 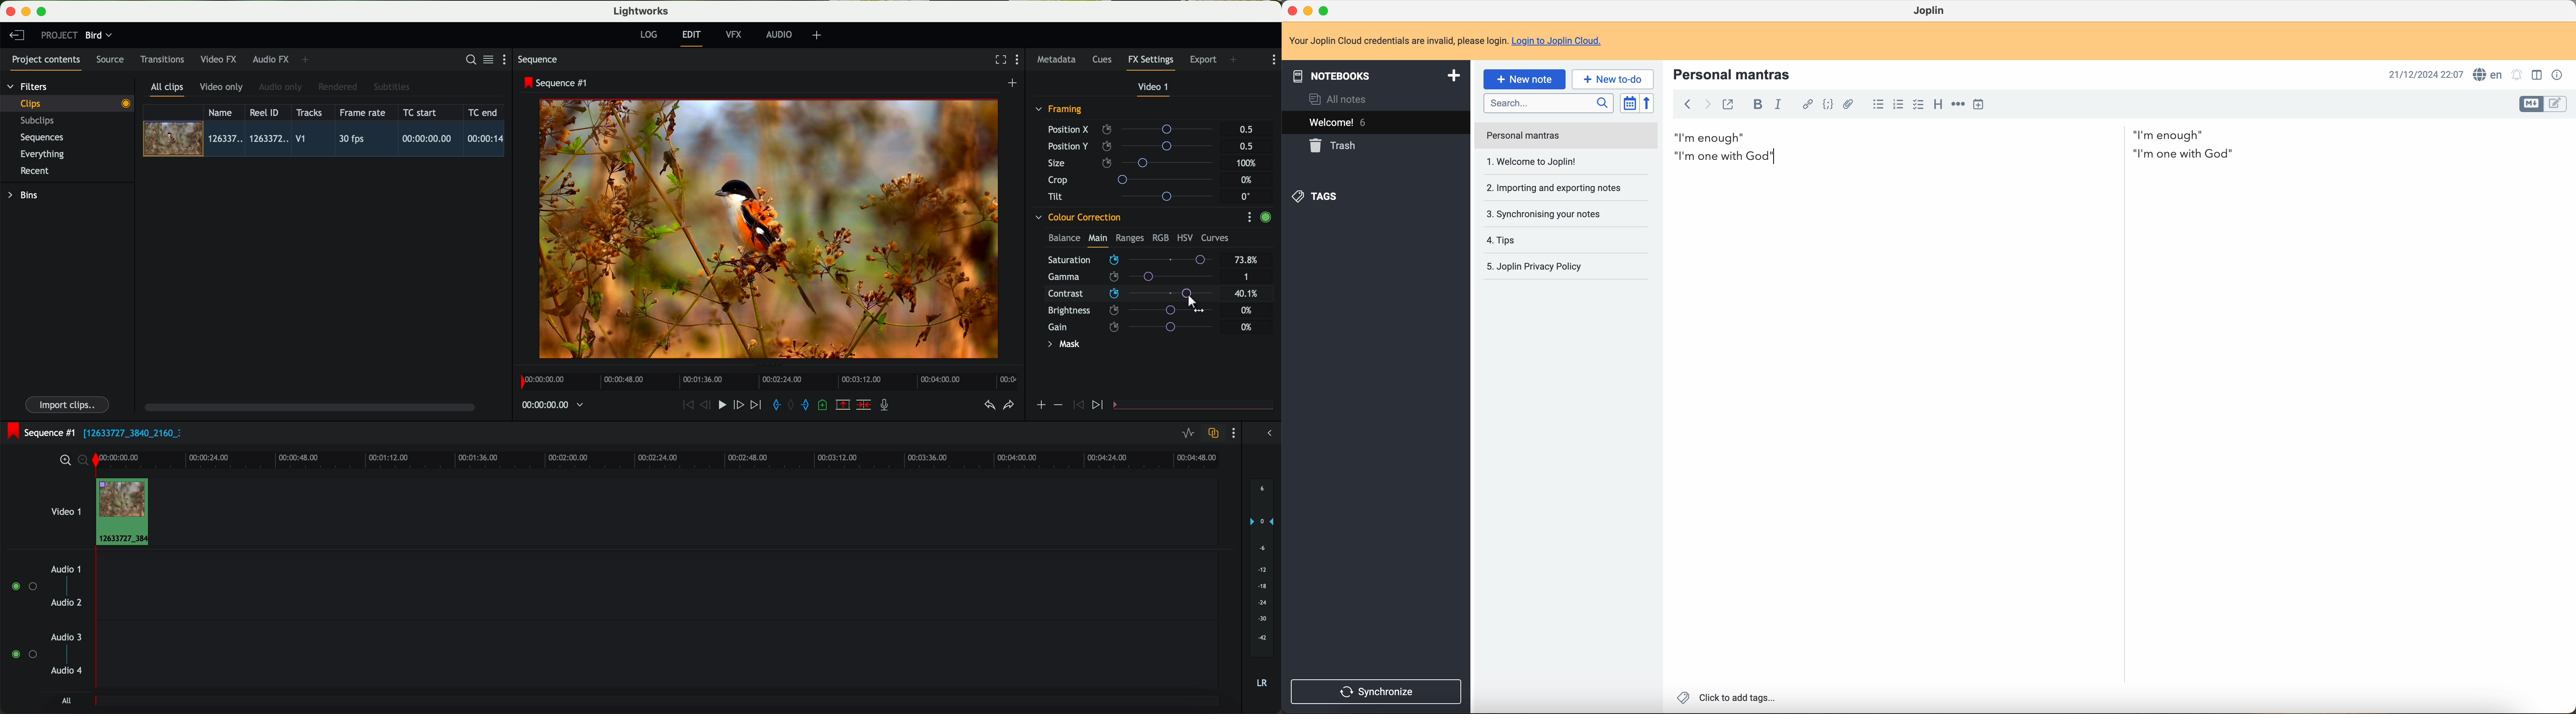 I want to click on bold, so click(x=1759, y=104).